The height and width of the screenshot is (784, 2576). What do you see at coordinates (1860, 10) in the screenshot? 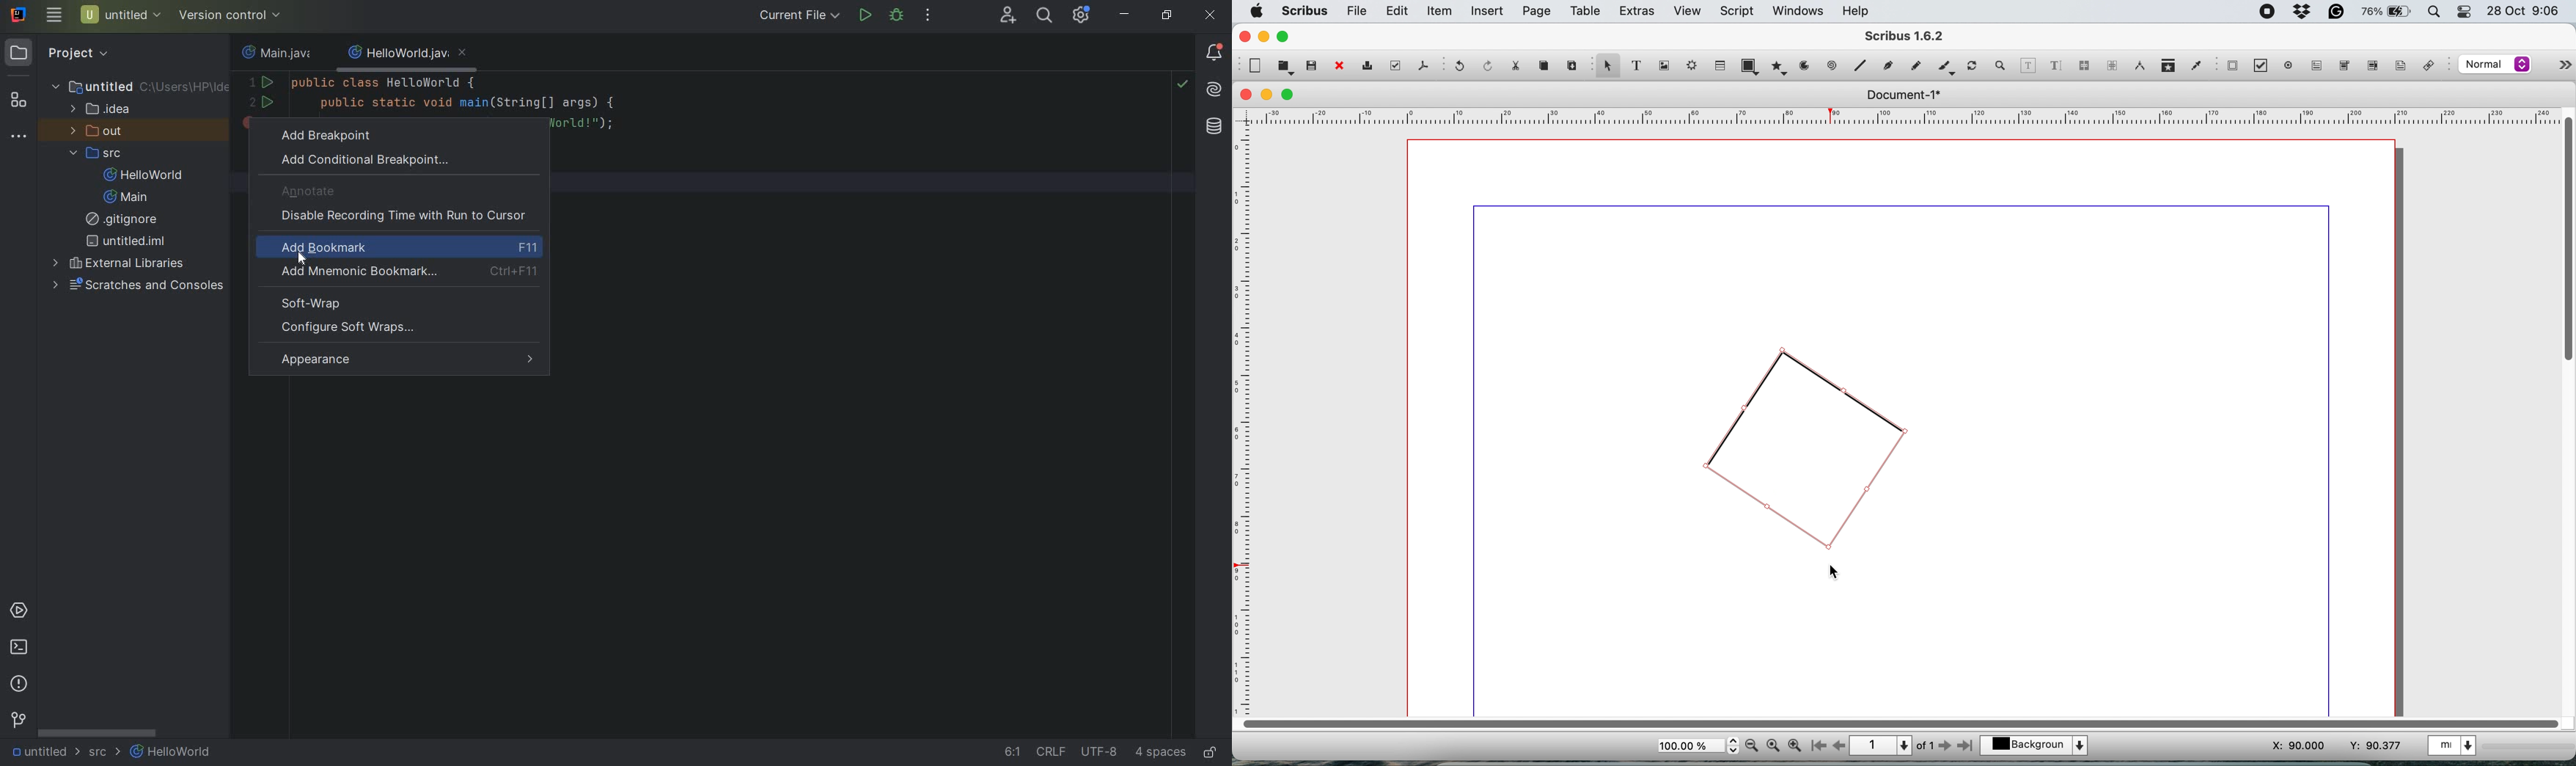
I see `help` at bounding box center [1860, 10].